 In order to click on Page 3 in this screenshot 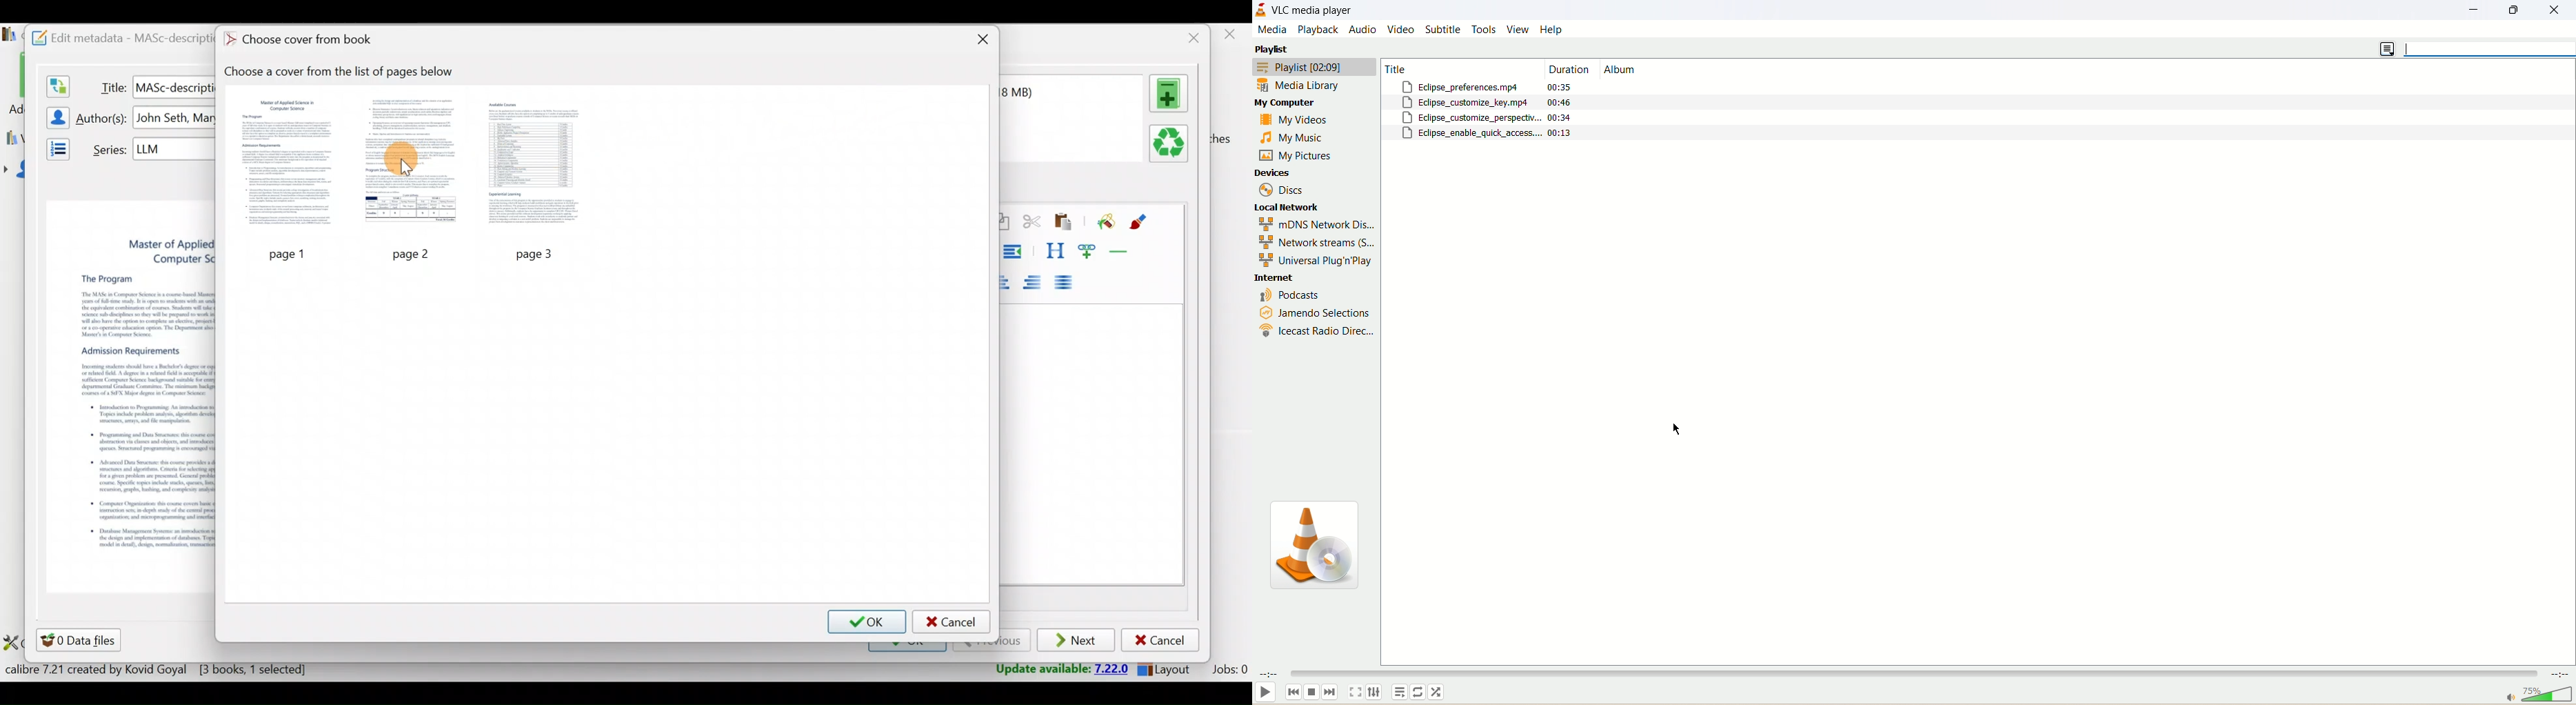, I will do `click(537, 164)`.